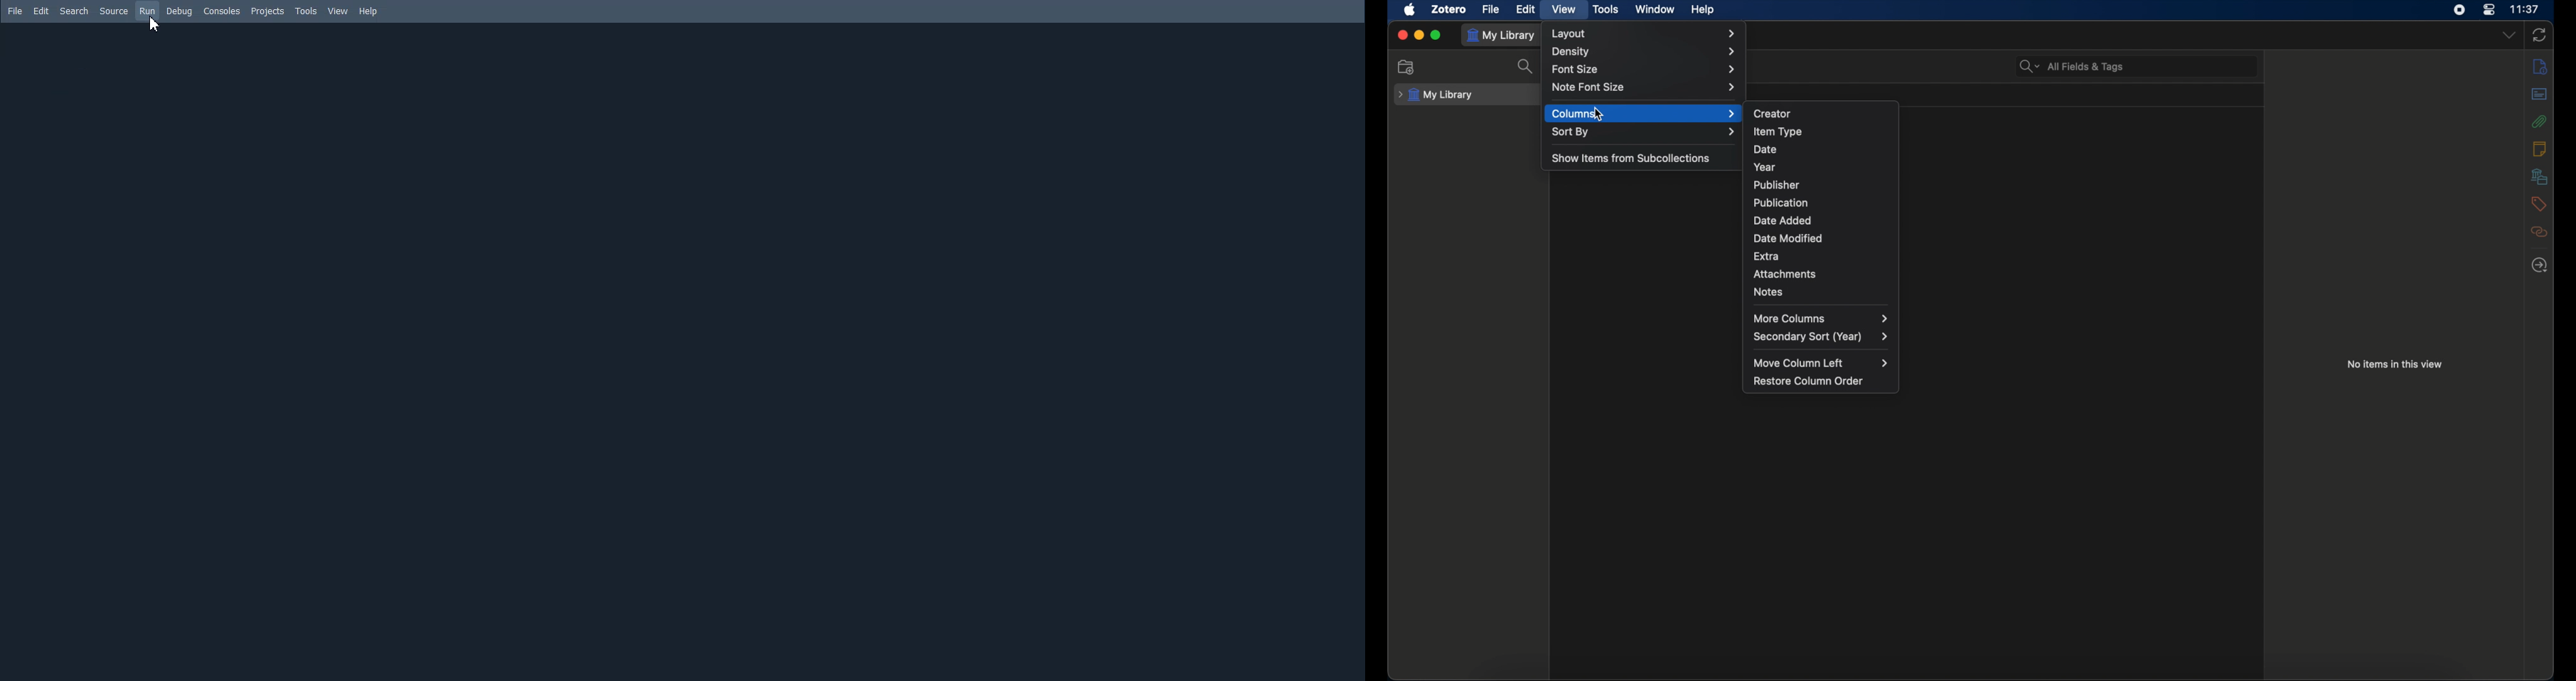  I want to click on more columns, so click(1821, 318).